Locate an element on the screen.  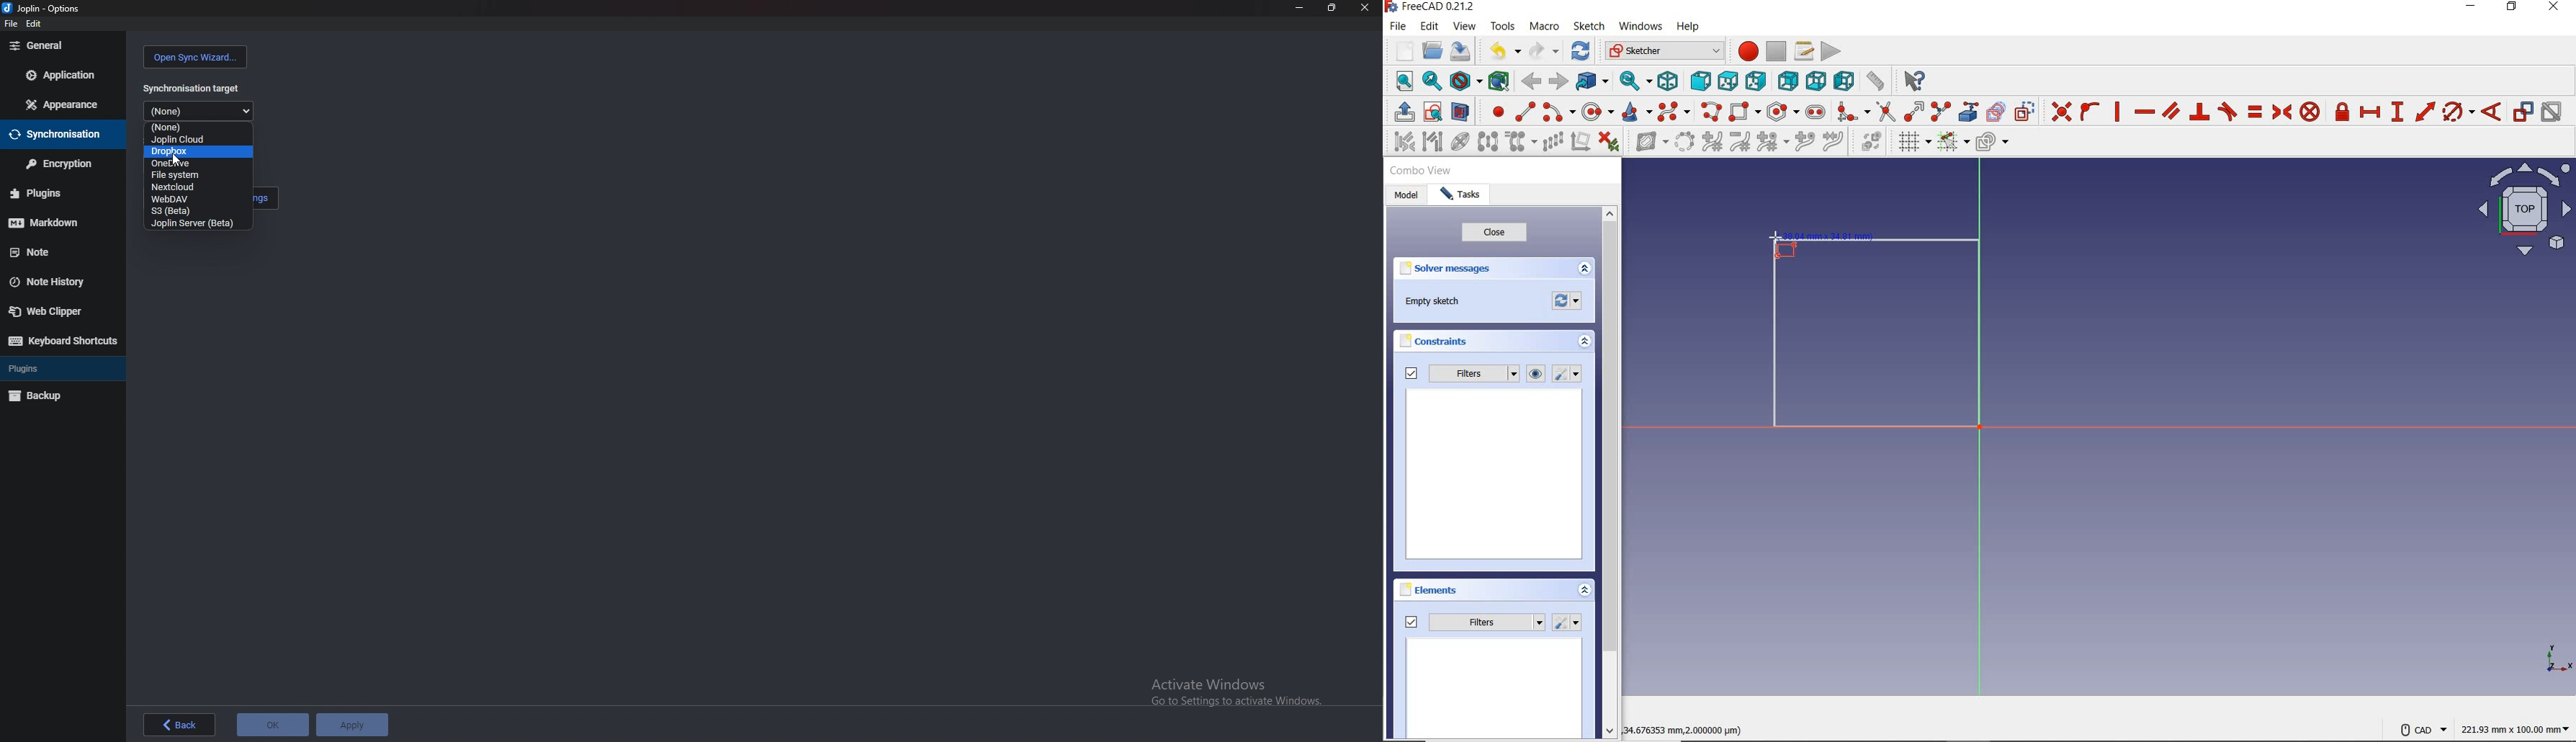
select associated geometry is located at coordinates (1433, 141).